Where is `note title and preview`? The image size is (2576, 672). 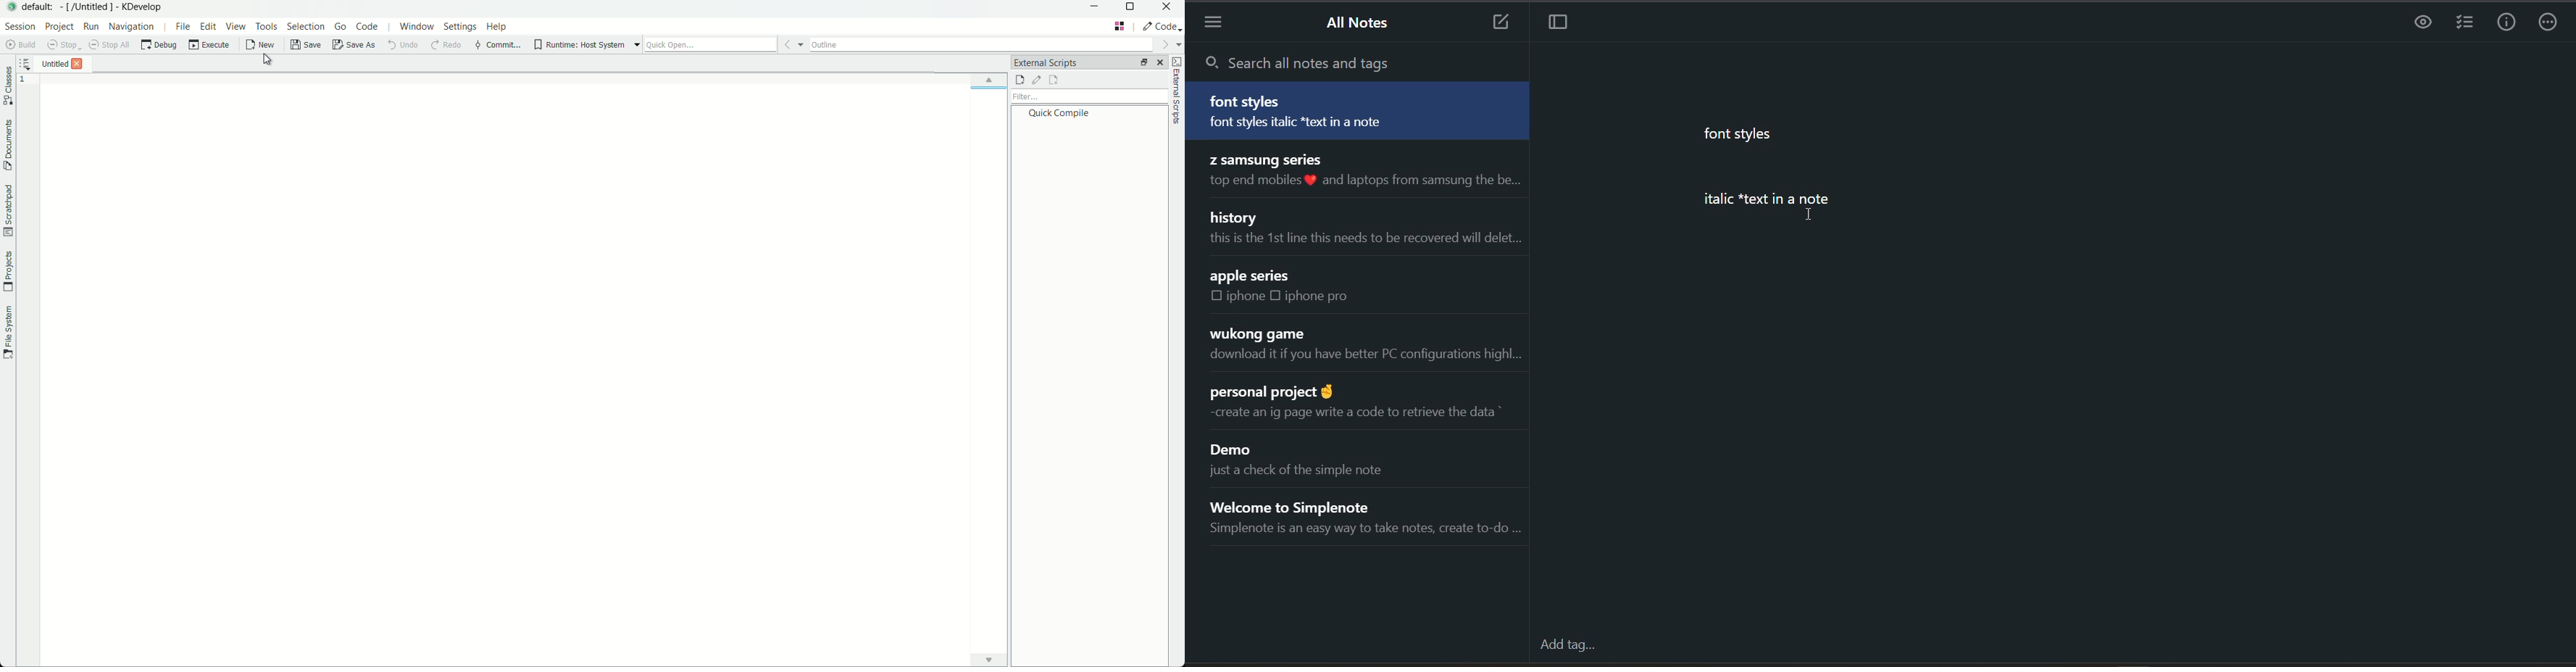
note title and preview is located at coordinates (1359, 406).